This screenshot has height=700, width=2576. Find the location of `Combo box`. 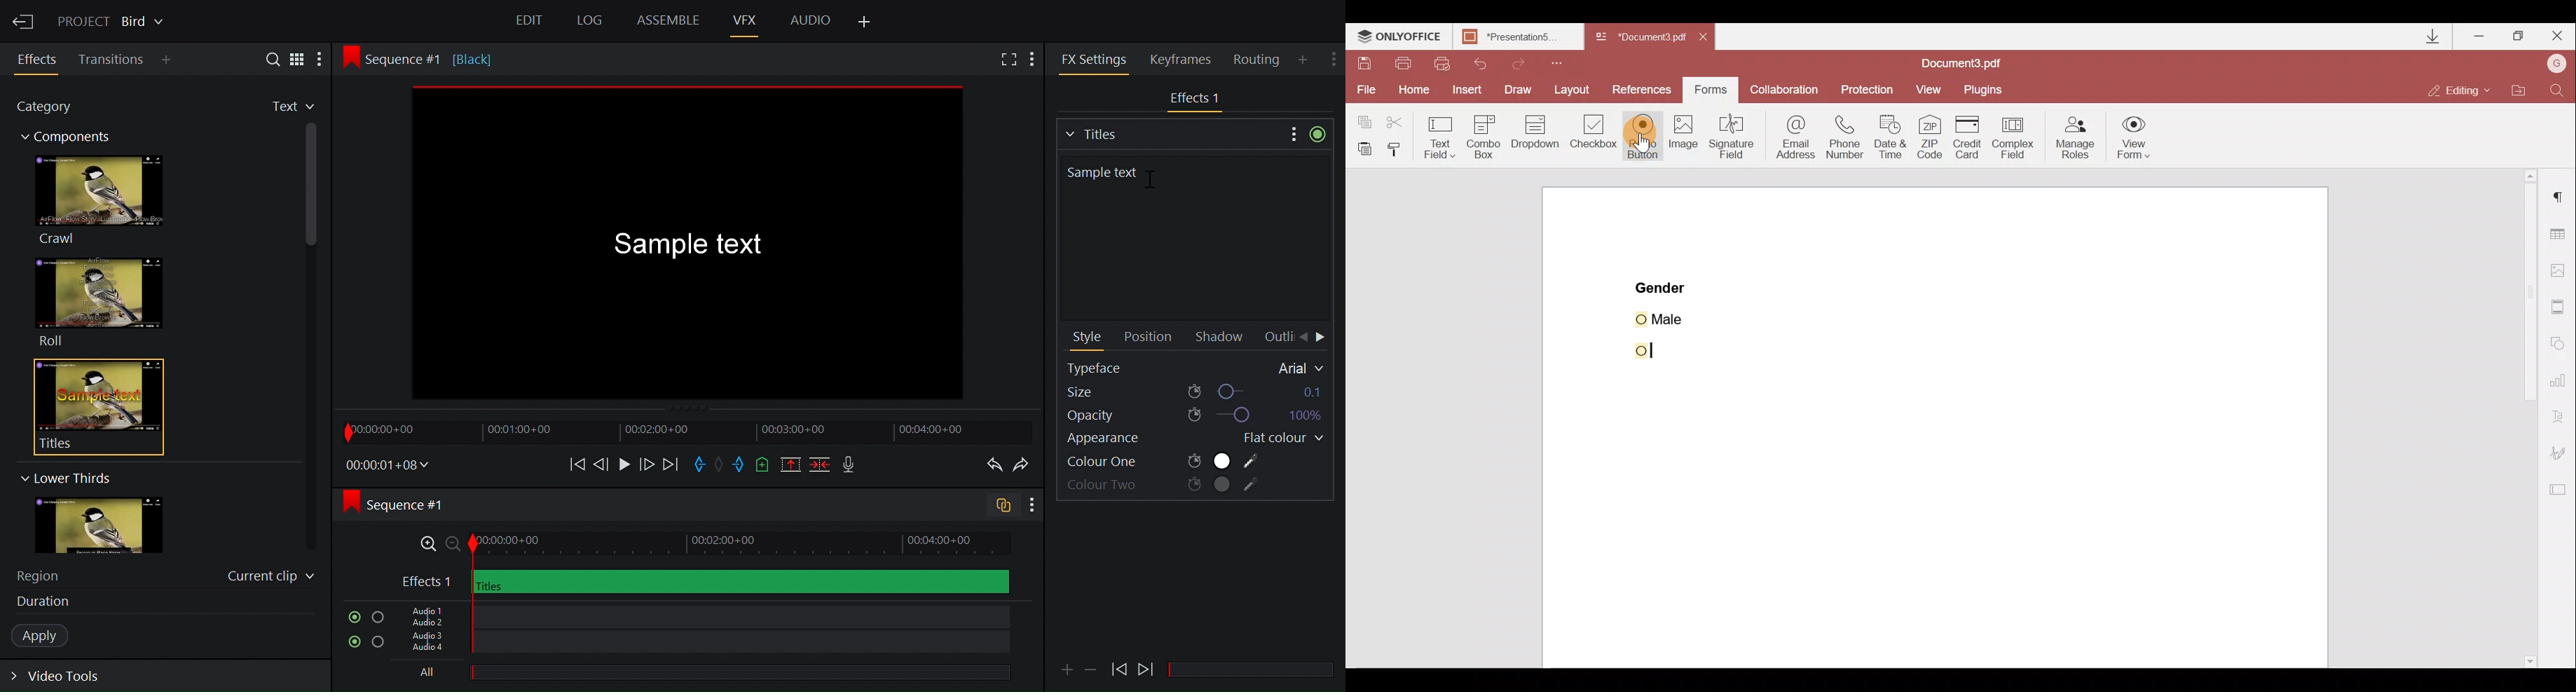

Combo box is located at coordinates (1481, 135).